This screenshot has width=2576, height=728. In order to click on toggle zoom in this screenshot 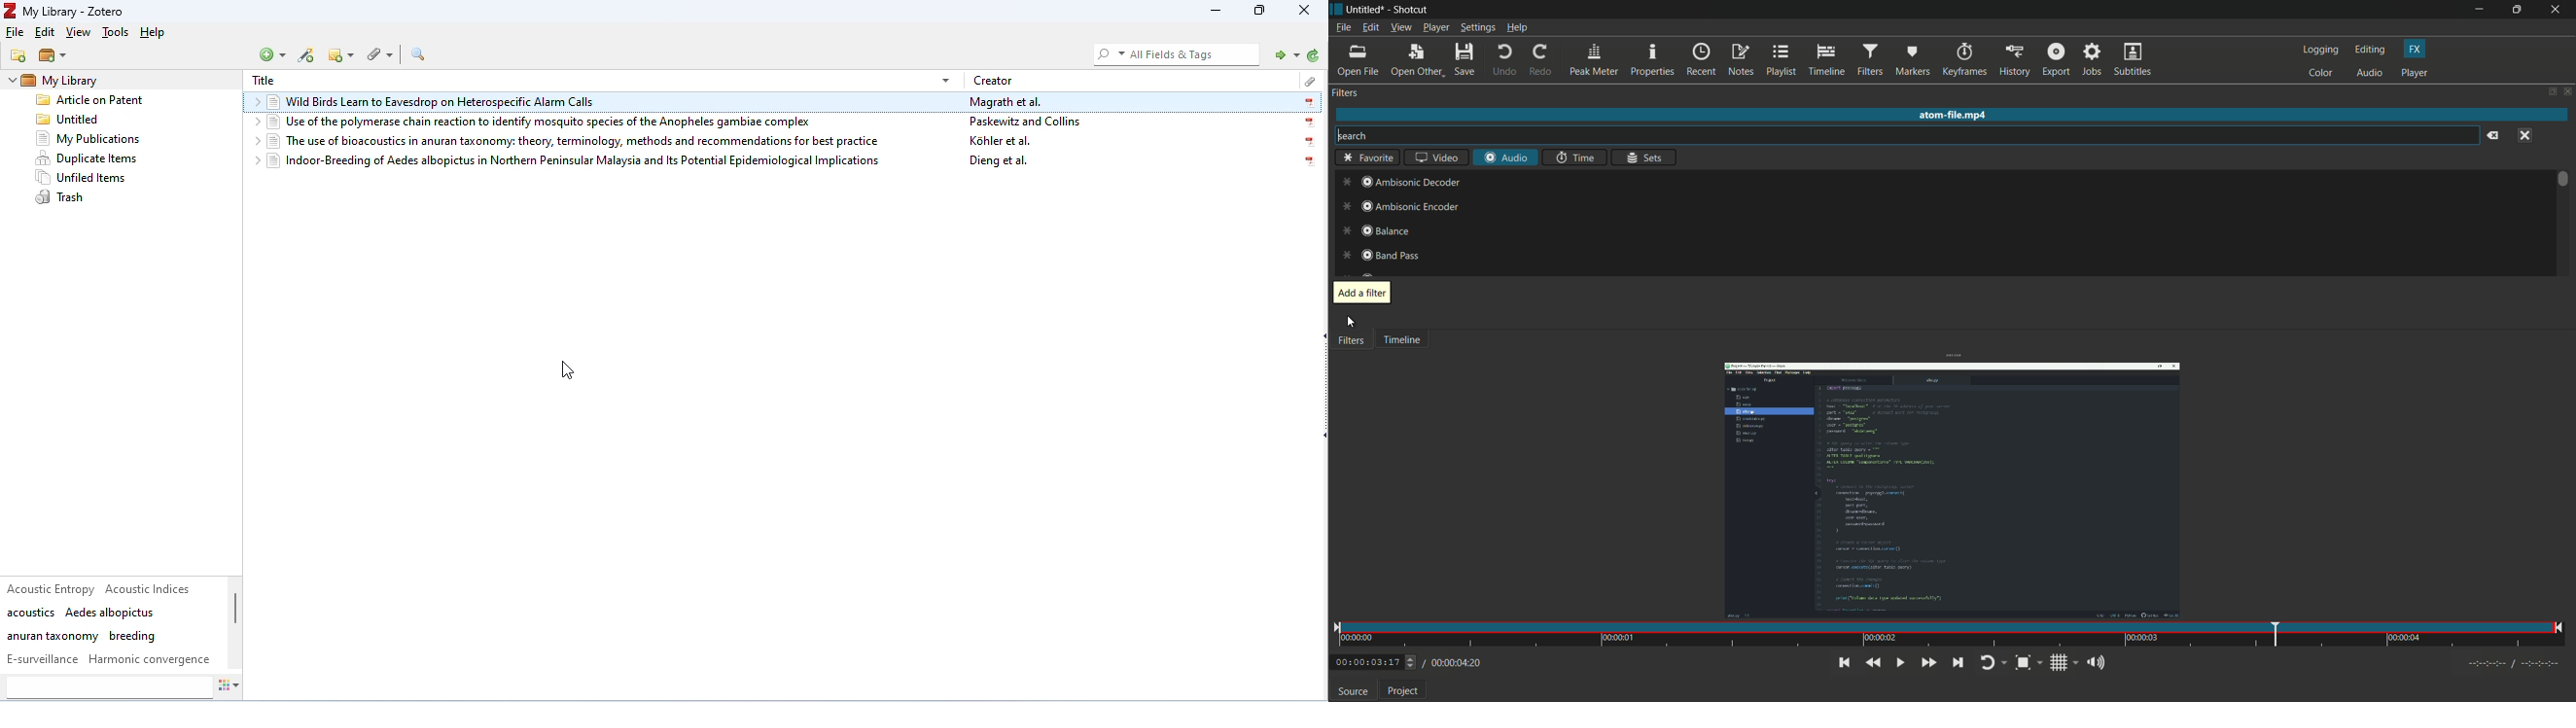, I will do `click(2029, 663)`.